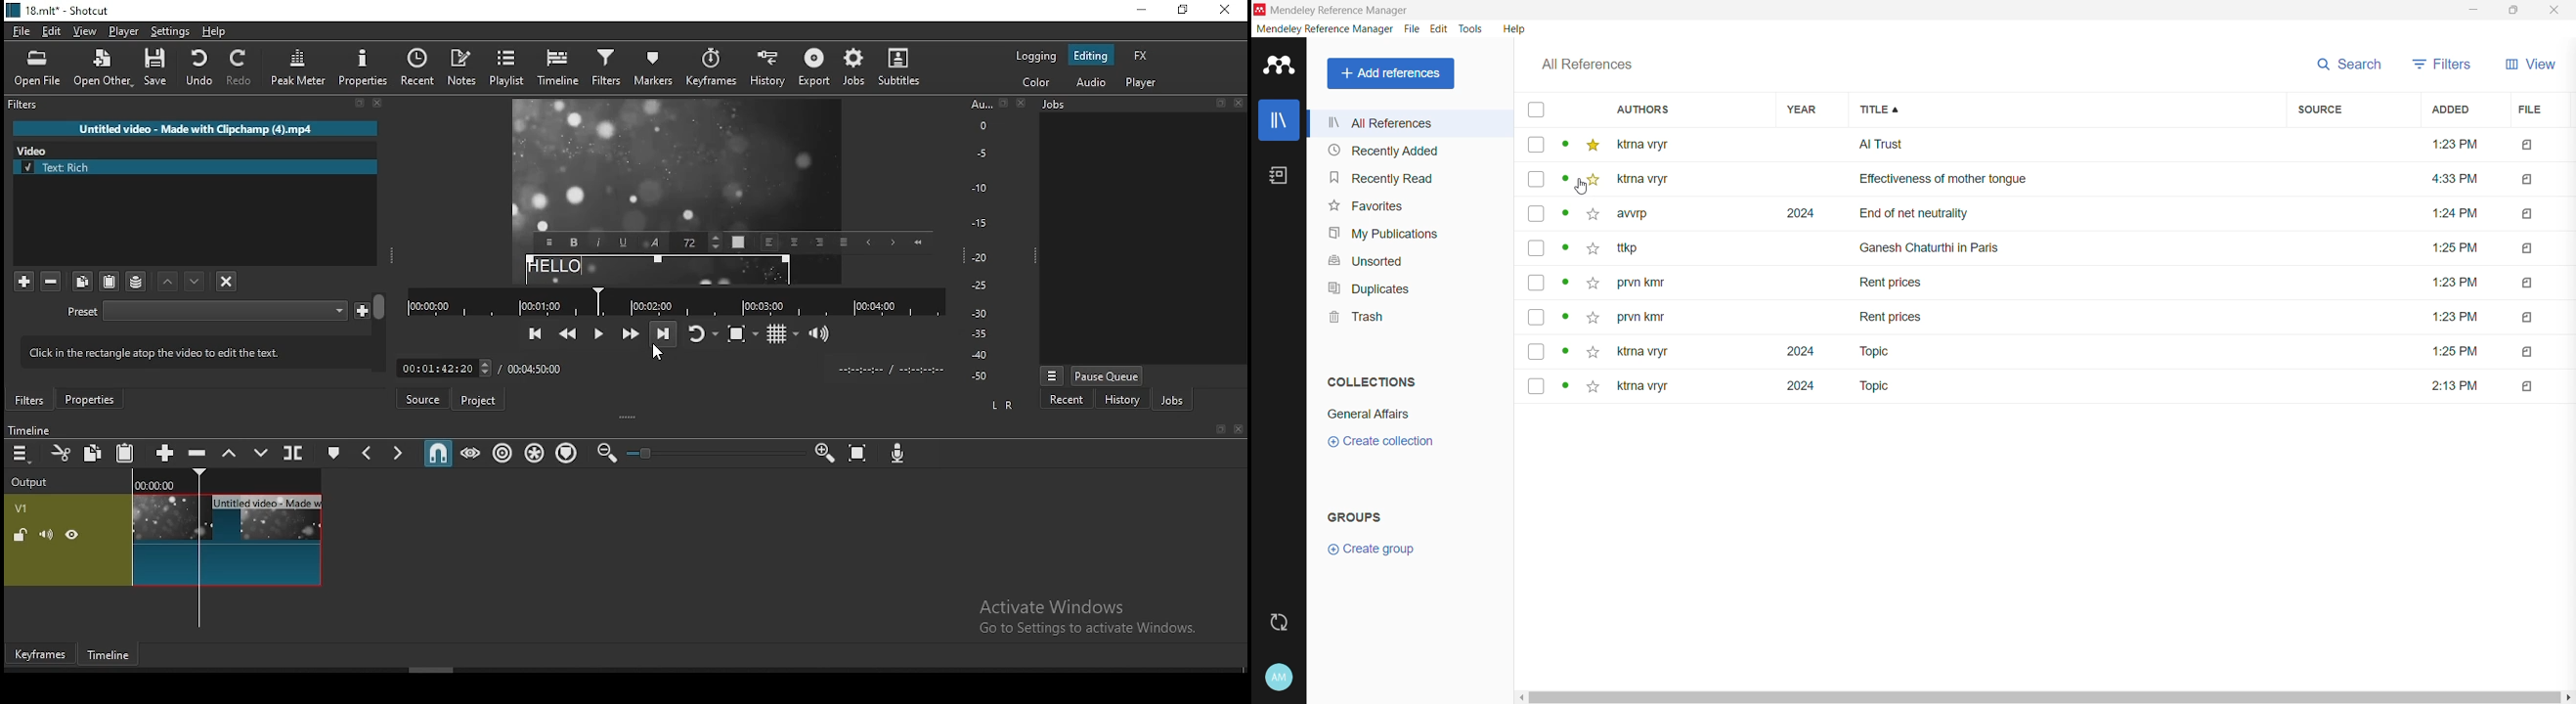 This screenshot has height=728, width=2576. What do you see at coordinates (605, 70) in the screenshot?
I see `filters` at bounding box center [605, 70].